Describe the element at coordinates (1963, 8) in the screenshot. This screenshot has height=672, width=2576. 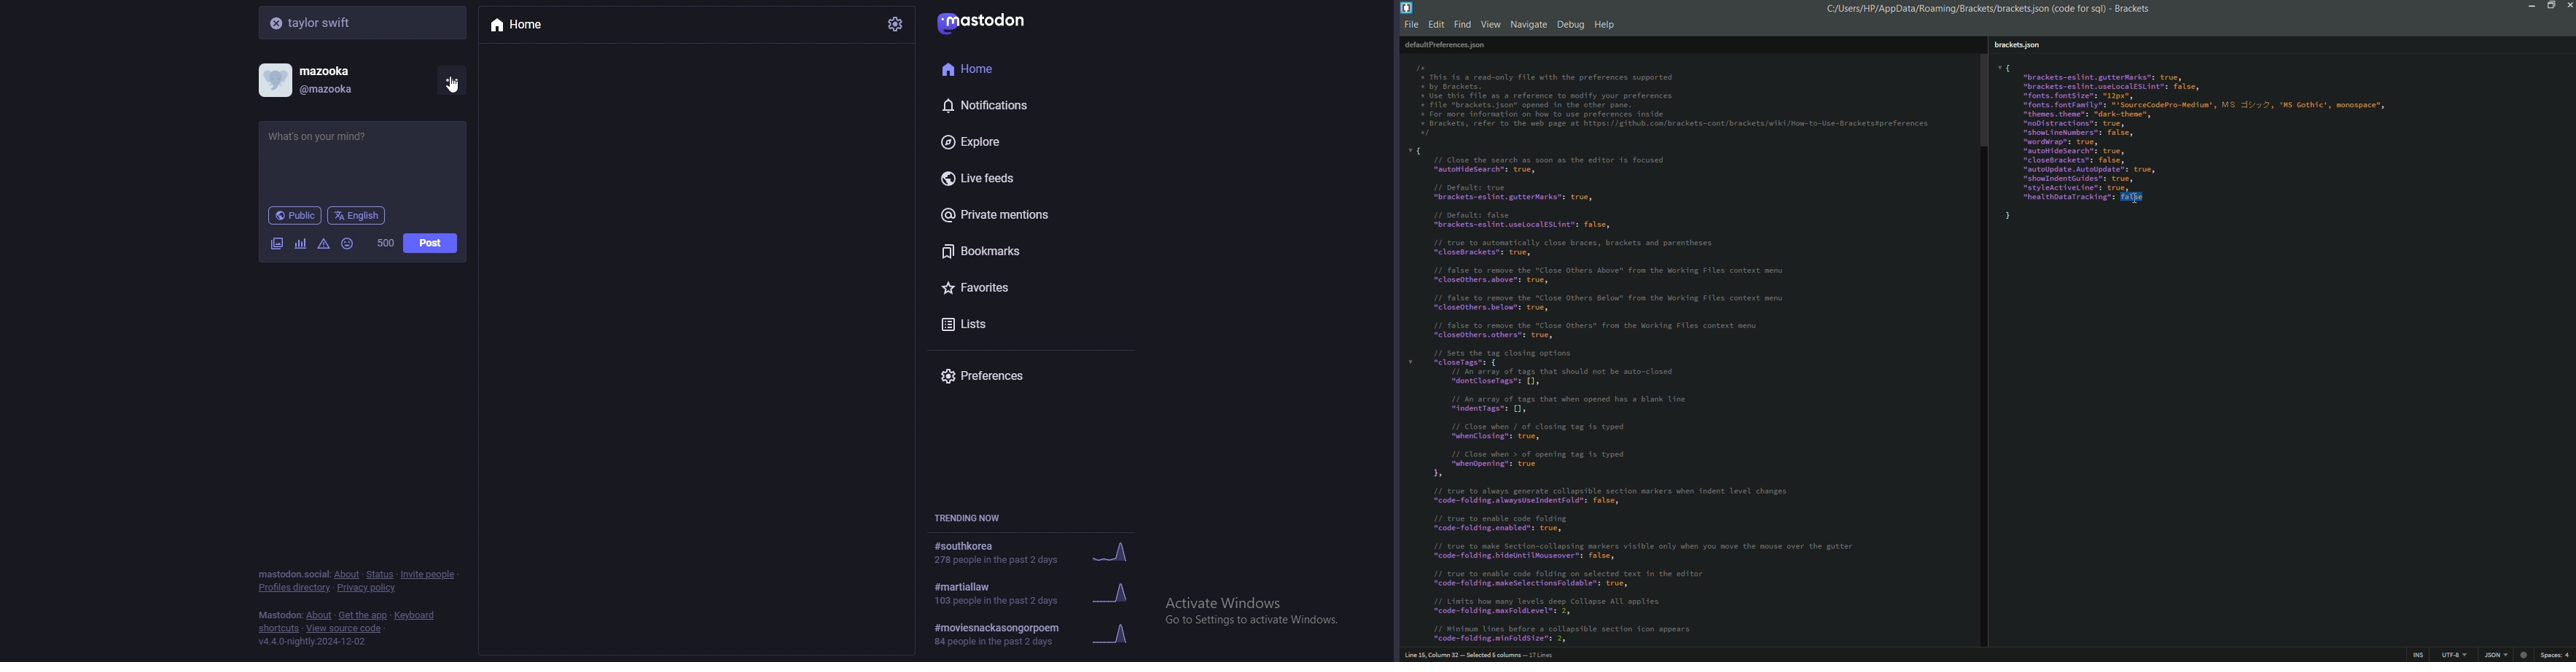
I see `File path` at that location.